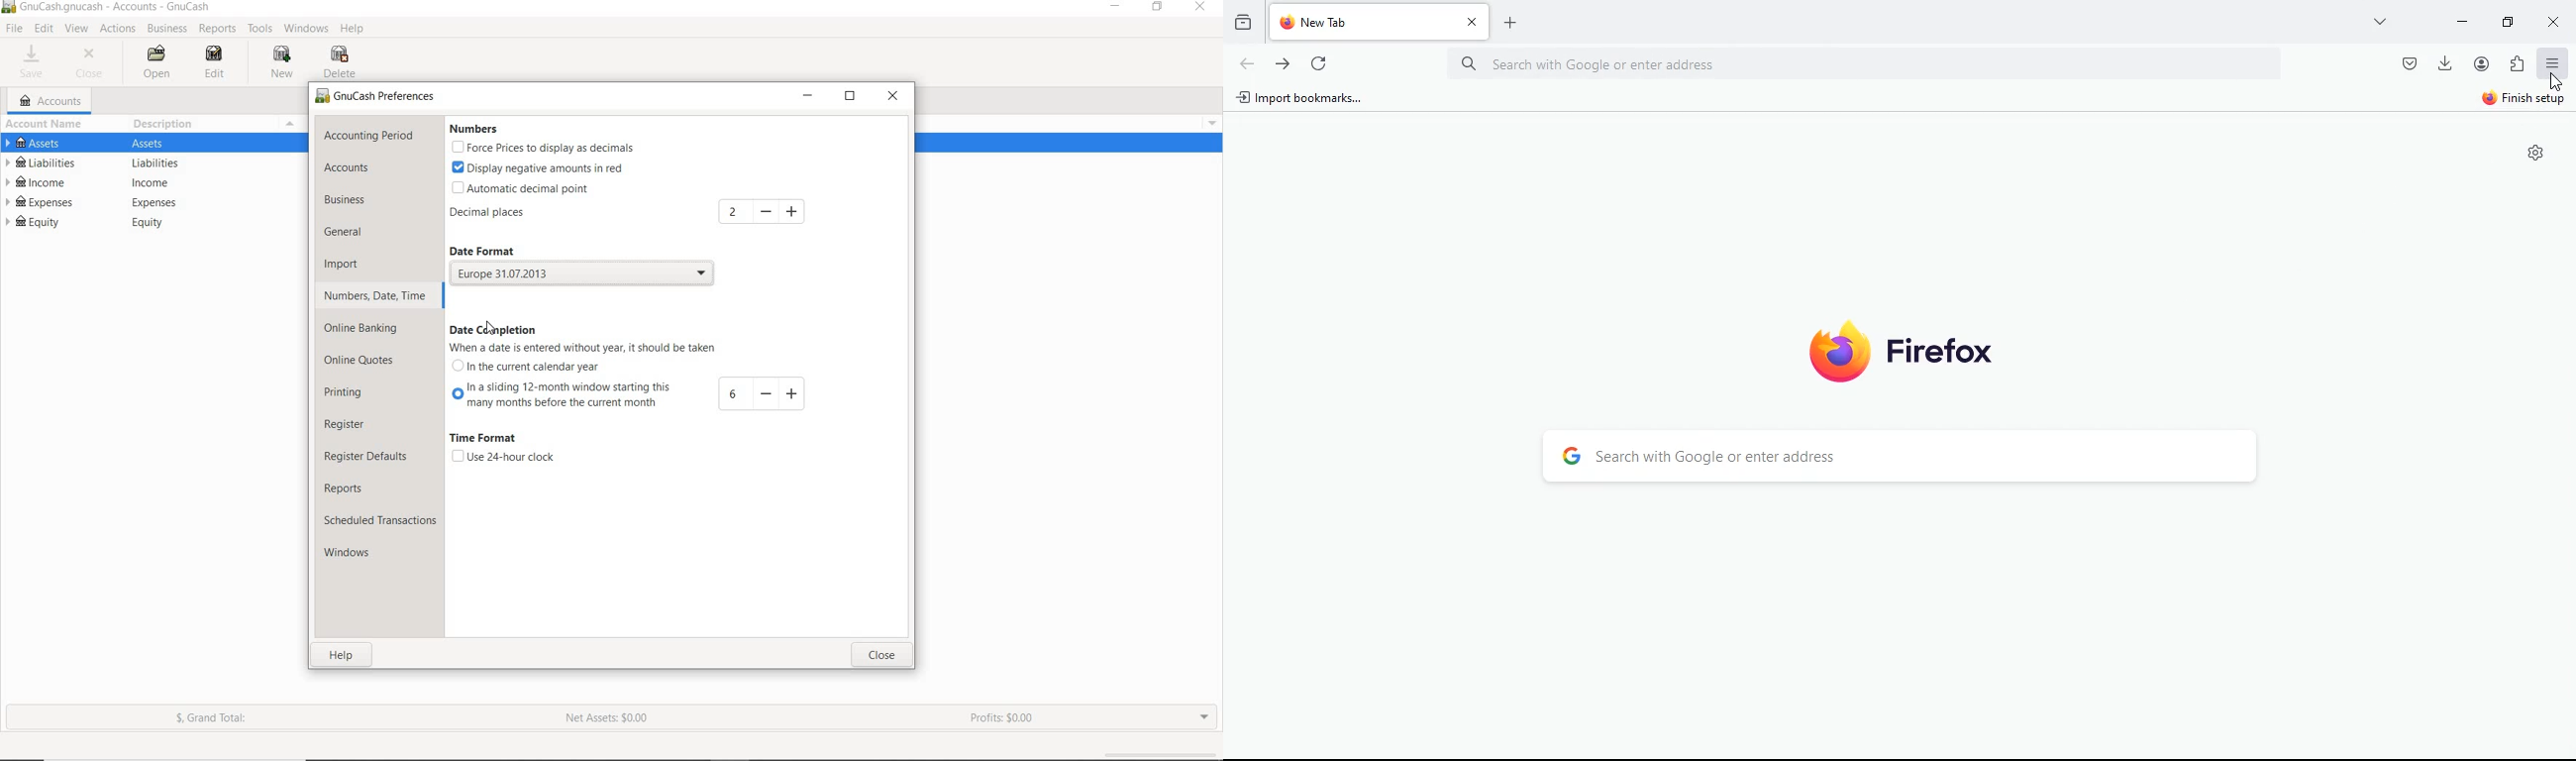 Image resolution: width=2576 pixels, height=784 pixels. What do you see at coordinates (1891, 457) in the screenshot?
I see `search` at bounding box center [1891, 457].